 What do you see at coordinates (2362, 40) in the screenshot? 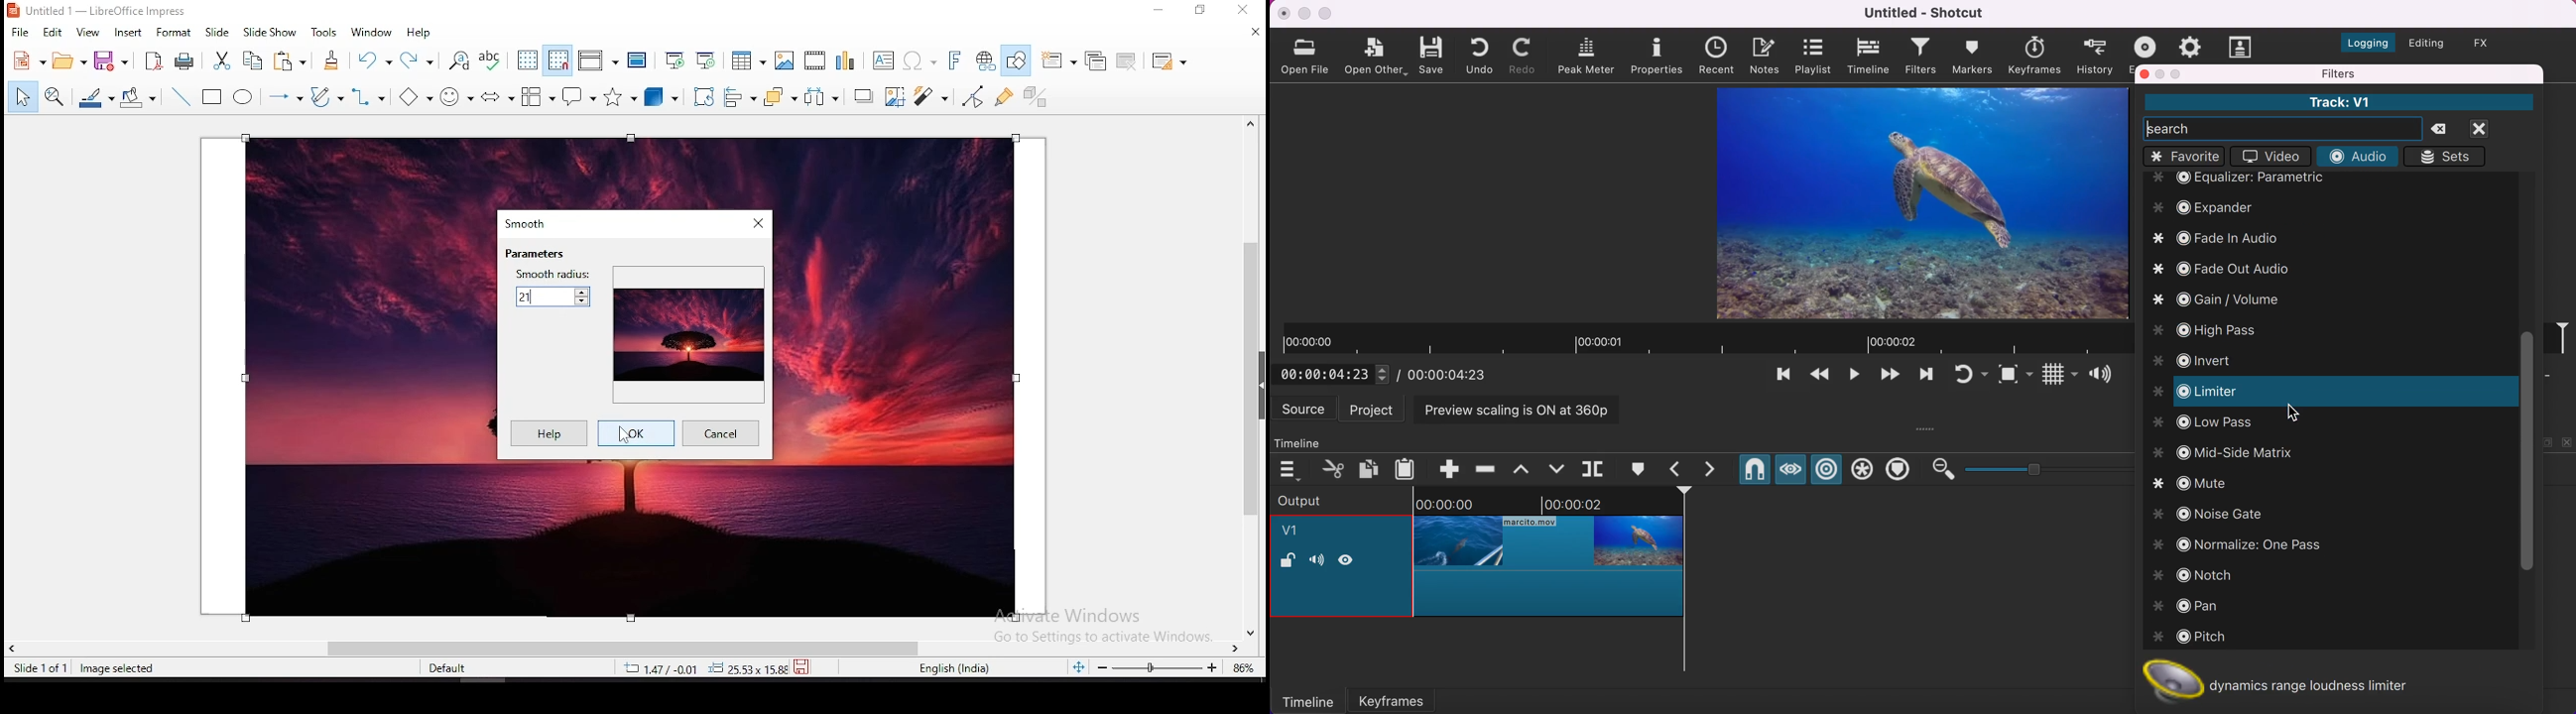
I see `switch to the logging layout` at bounding box center [2362, 40].